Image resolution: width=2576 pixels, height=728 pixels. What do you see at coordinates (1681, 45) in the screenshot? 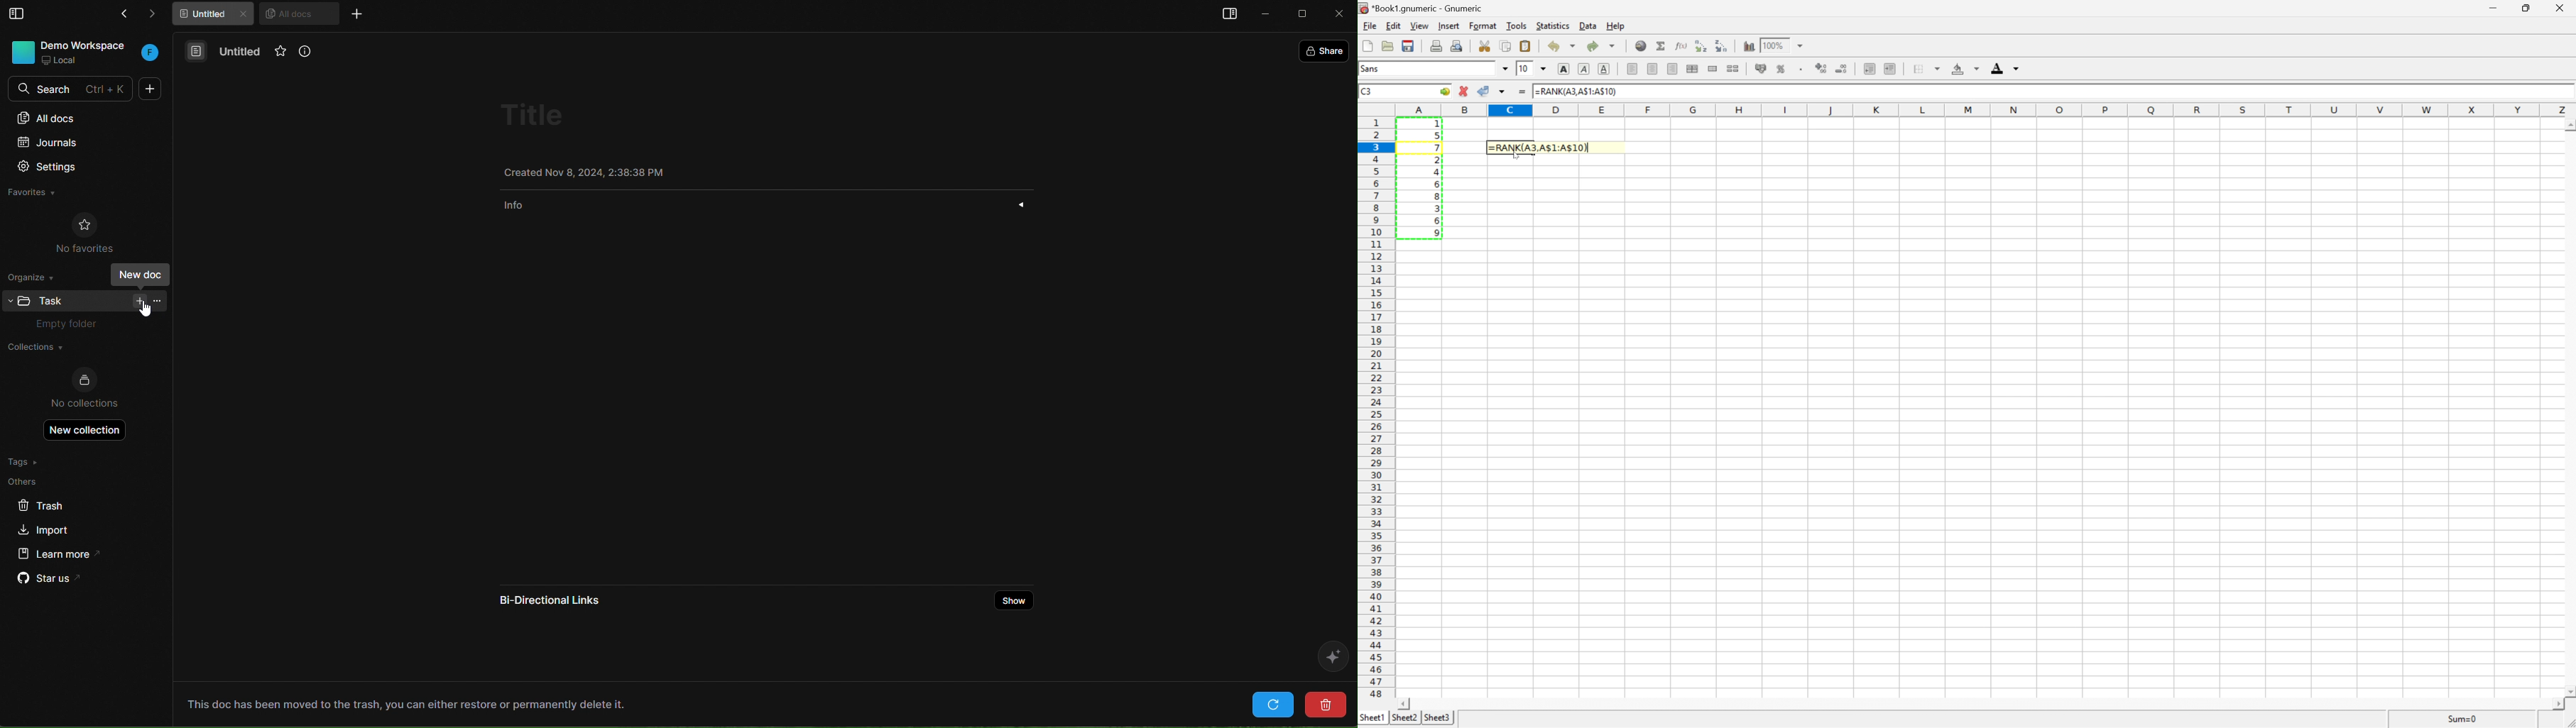
I see `edit function in current cell` at bounding box center [1681, 45].